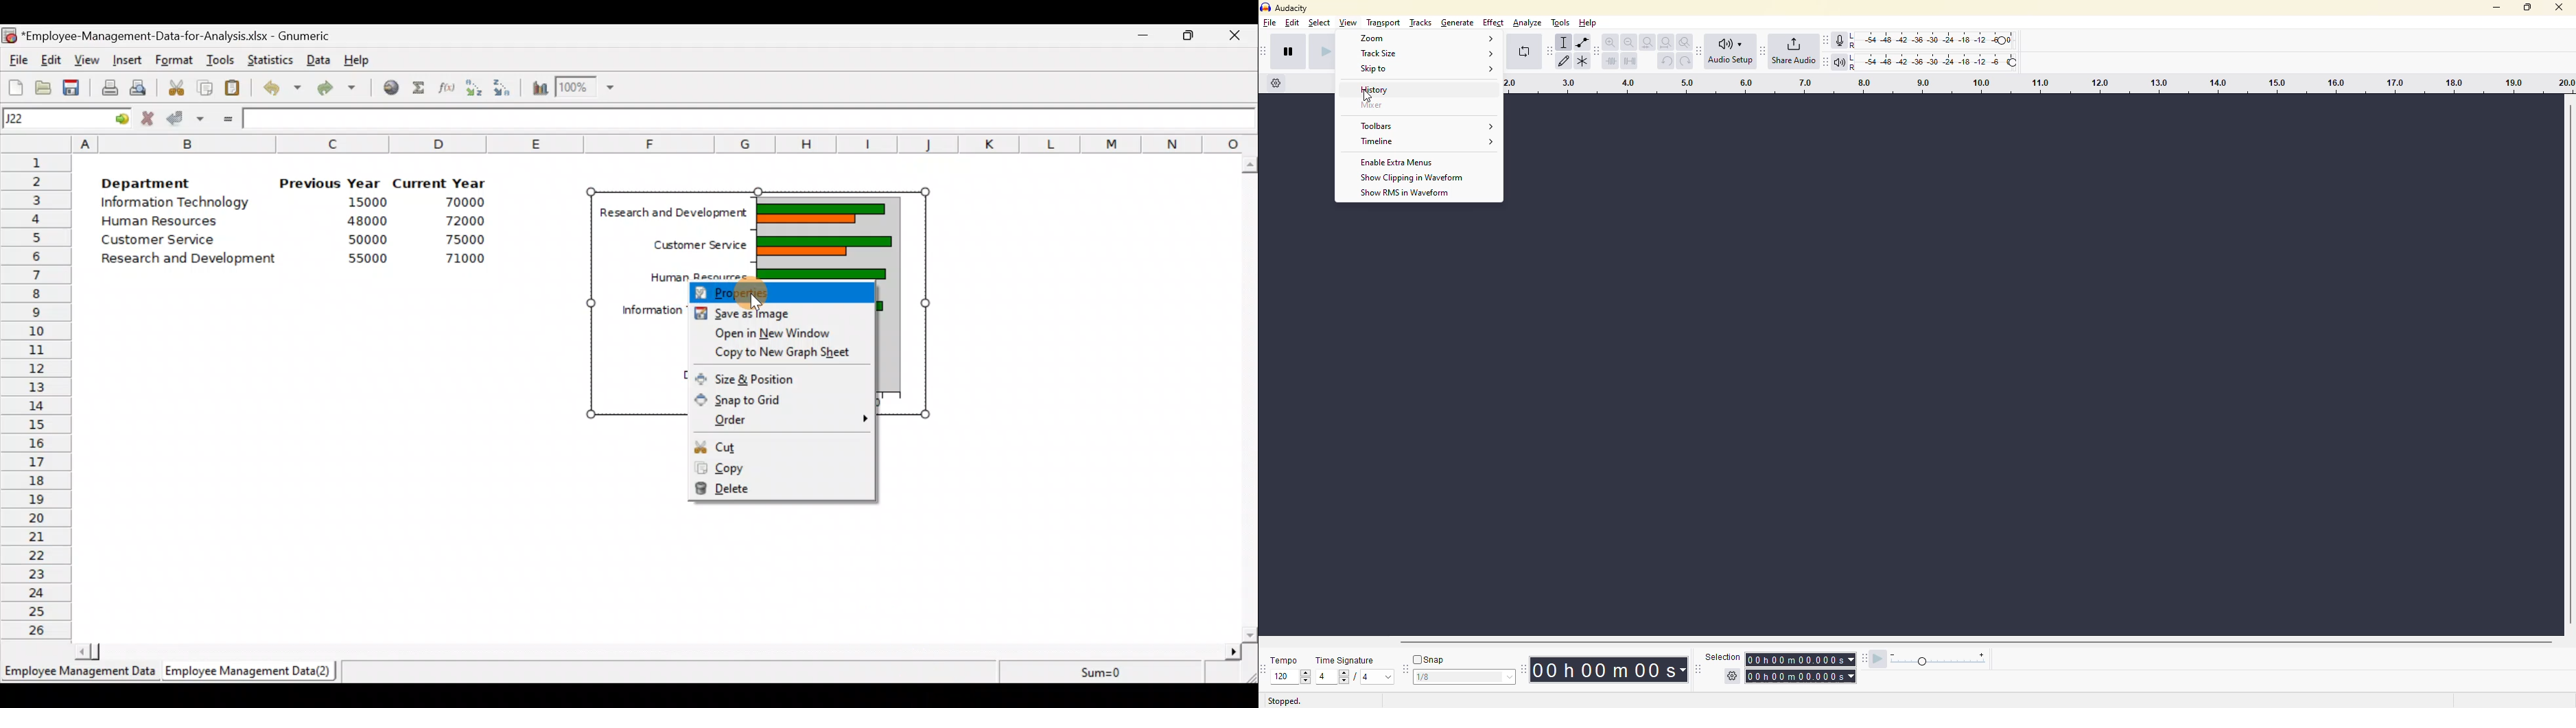 The width and height of the screenshot is (2576, 728). I want to click on Copy to new graph sheet, so click(784, 351).